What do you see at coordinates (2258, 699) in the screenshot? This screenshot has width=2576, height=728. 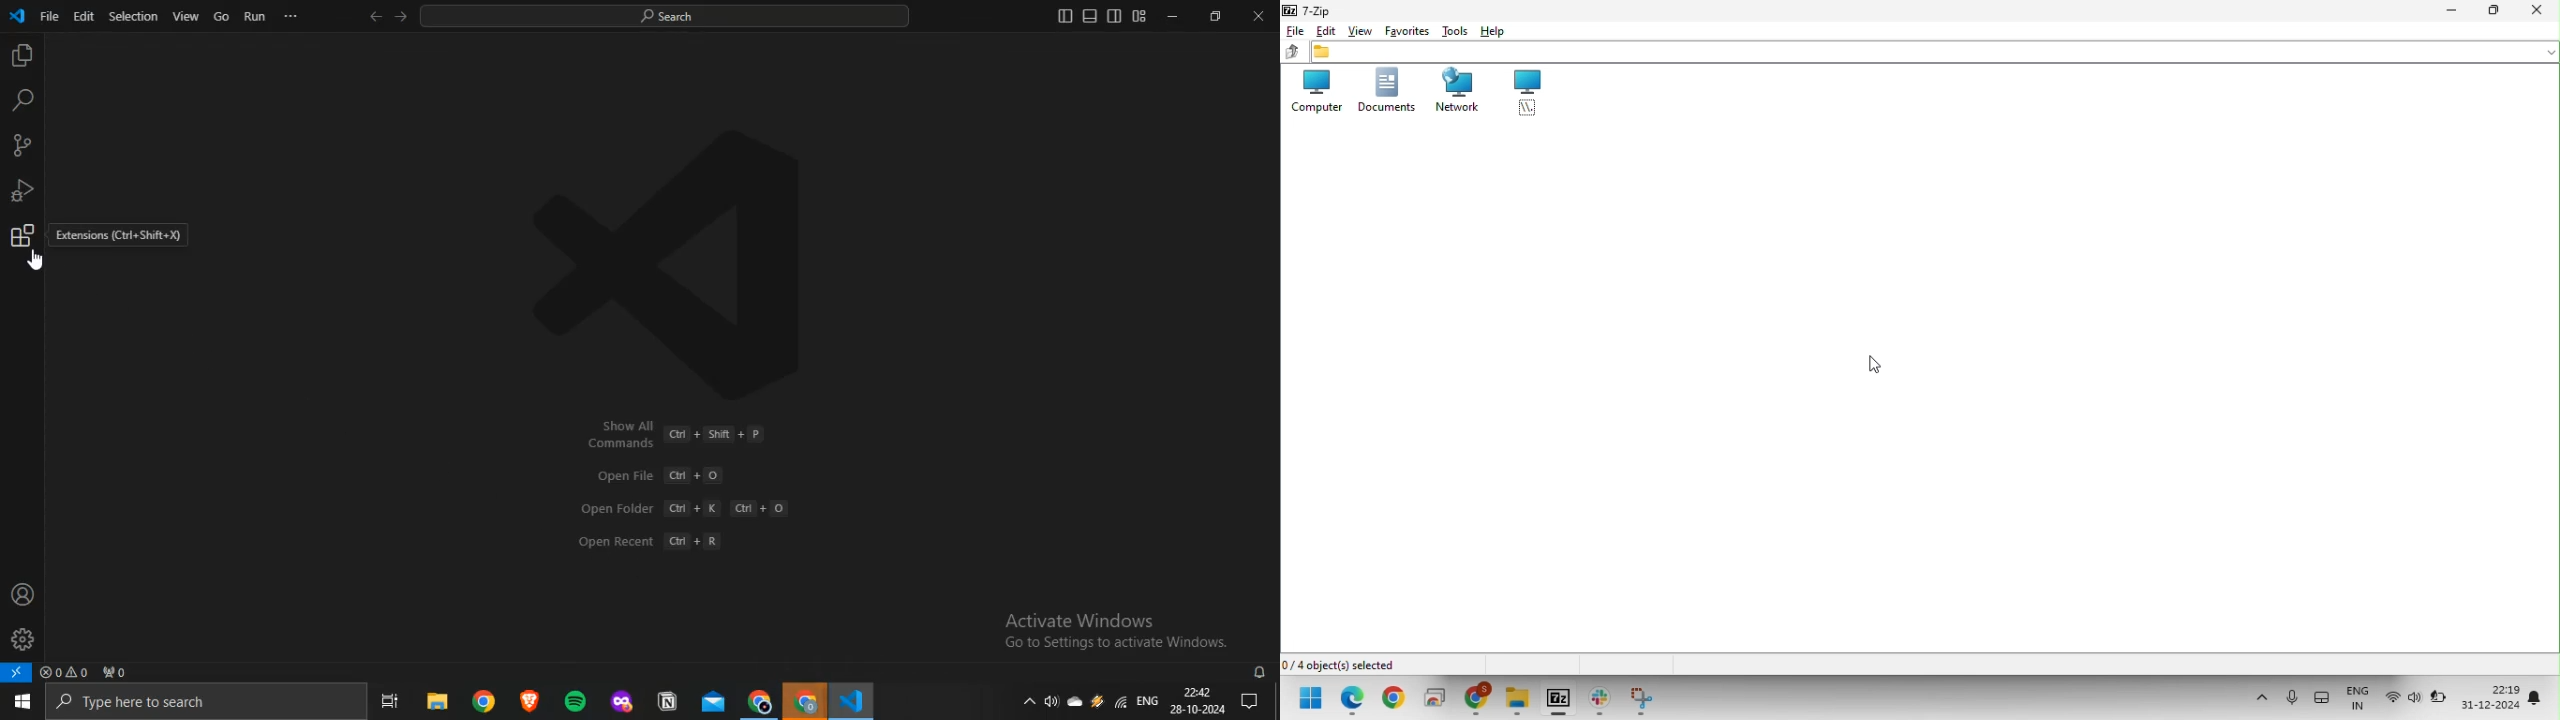 I see `more` at bounding box center [2258, 699].